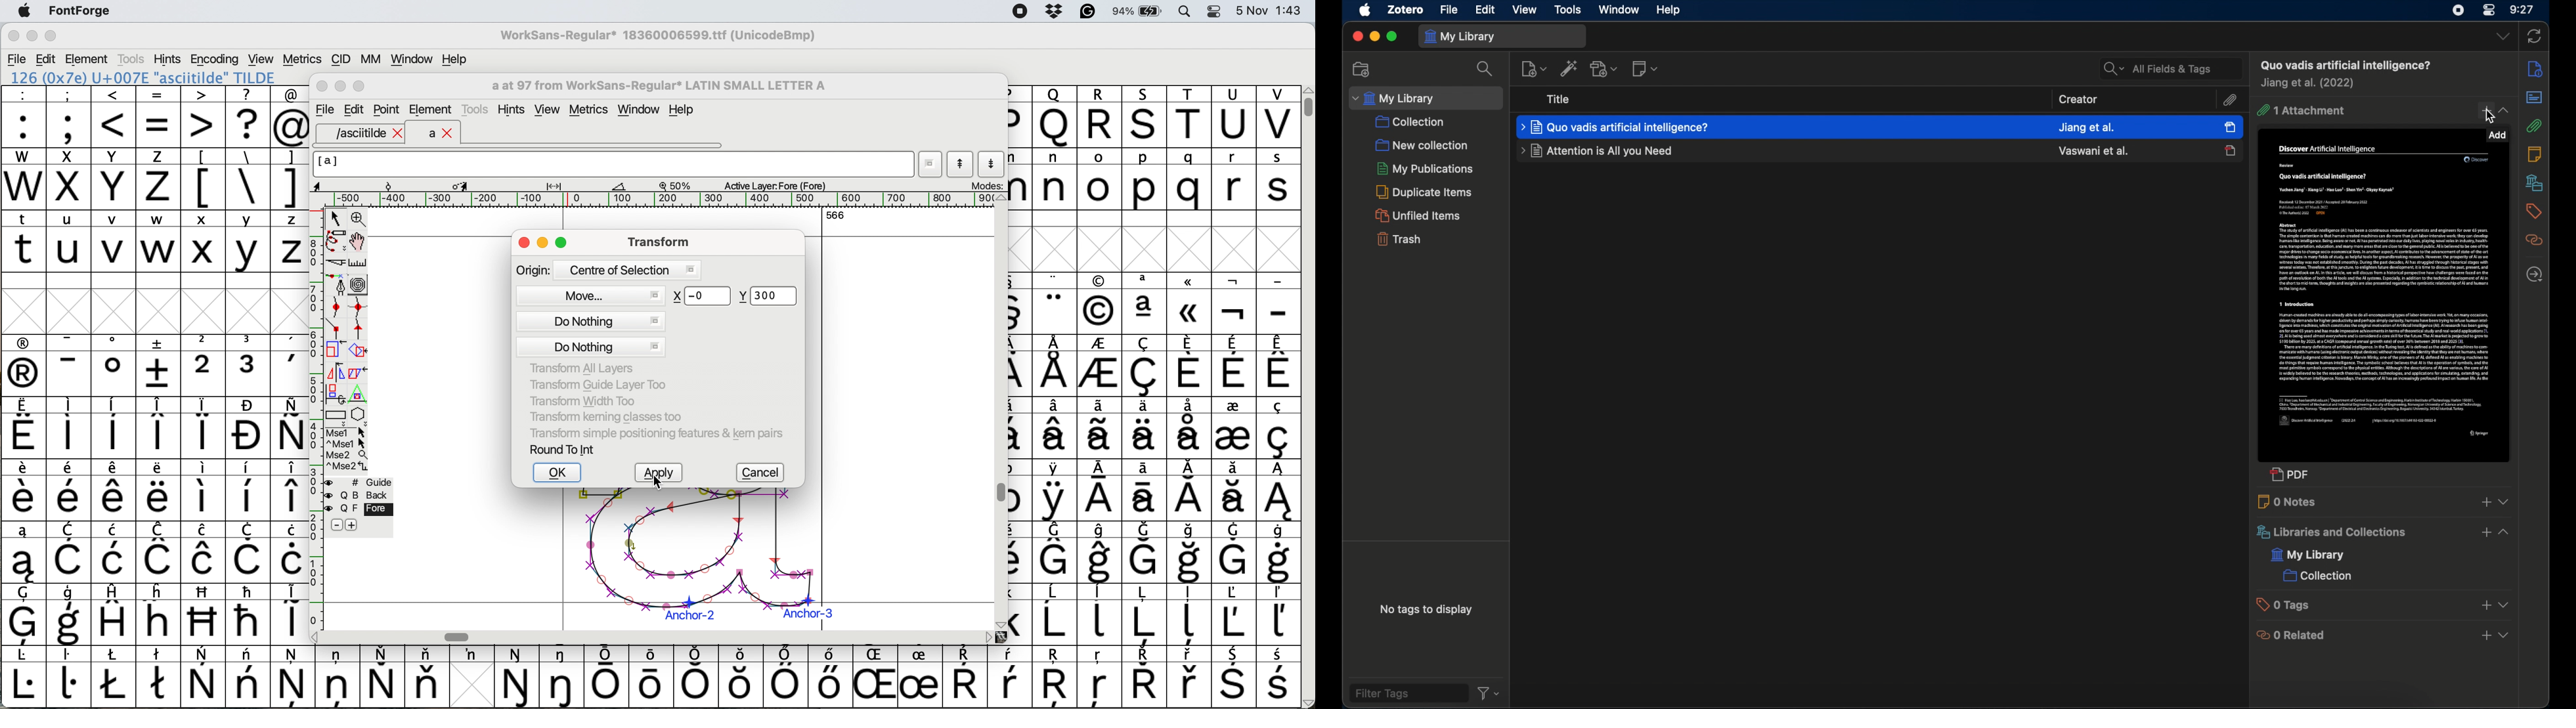 The image size is (2576, 728). Describe the element at coordinates (1057, 427) in the screenshot. I see `symbol` at that location.